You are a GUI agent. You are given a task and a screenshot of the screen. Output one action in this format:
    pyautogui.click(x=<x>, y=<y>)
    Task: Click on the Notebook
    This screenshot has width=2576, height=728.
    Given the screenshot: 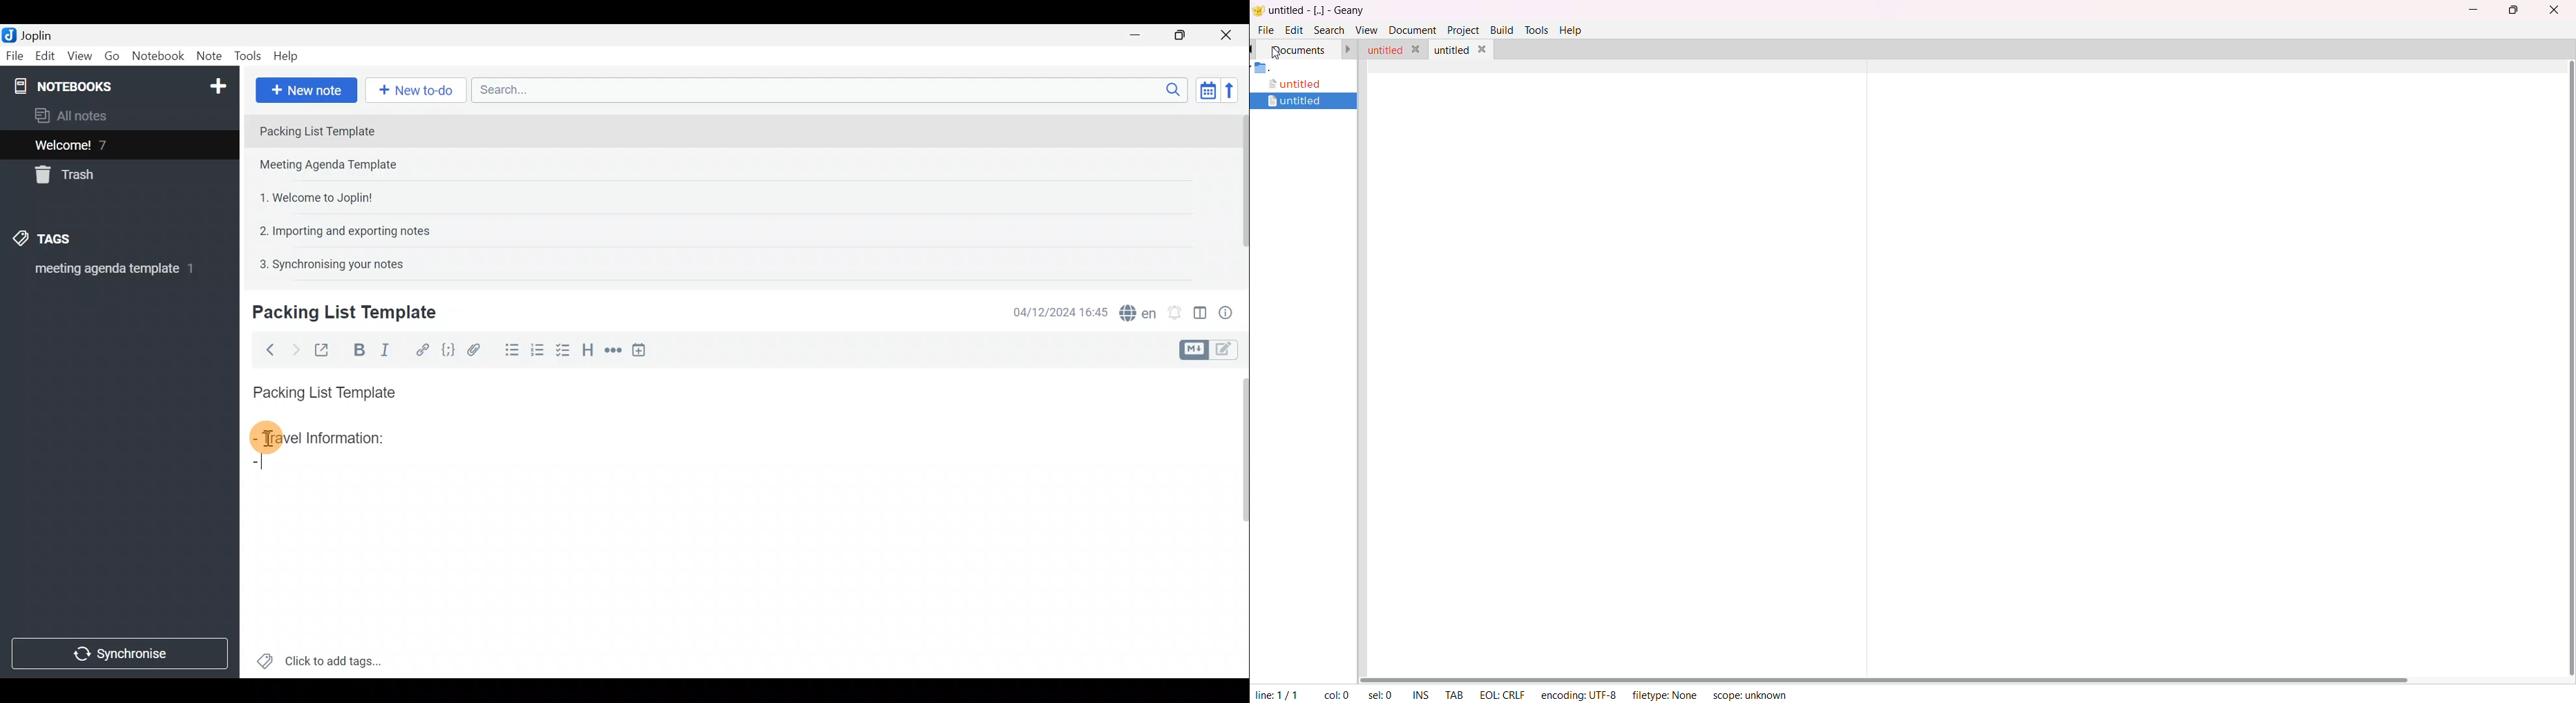 What is the action you would take?
    pyautogui.click(x=158, y=58)
    